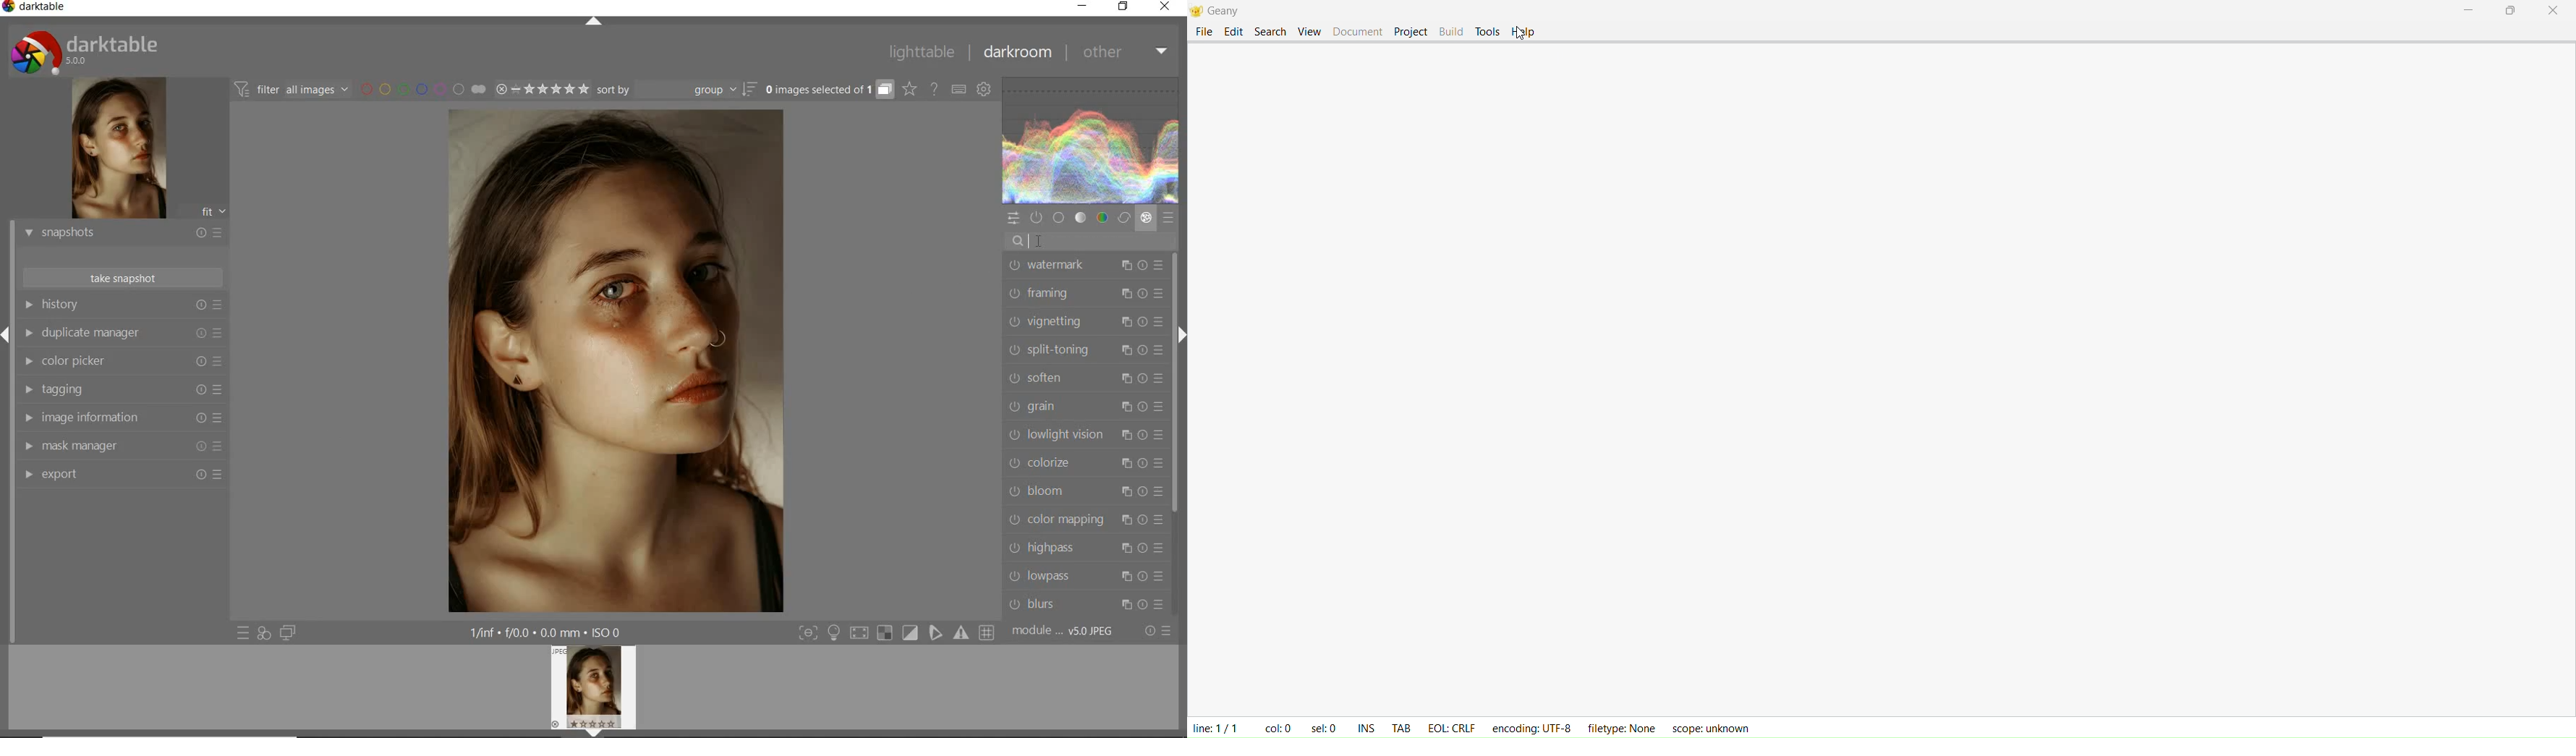 The width and height of the screenshot is (2576, 756). I want to click on enable online help, so click(934, 90).